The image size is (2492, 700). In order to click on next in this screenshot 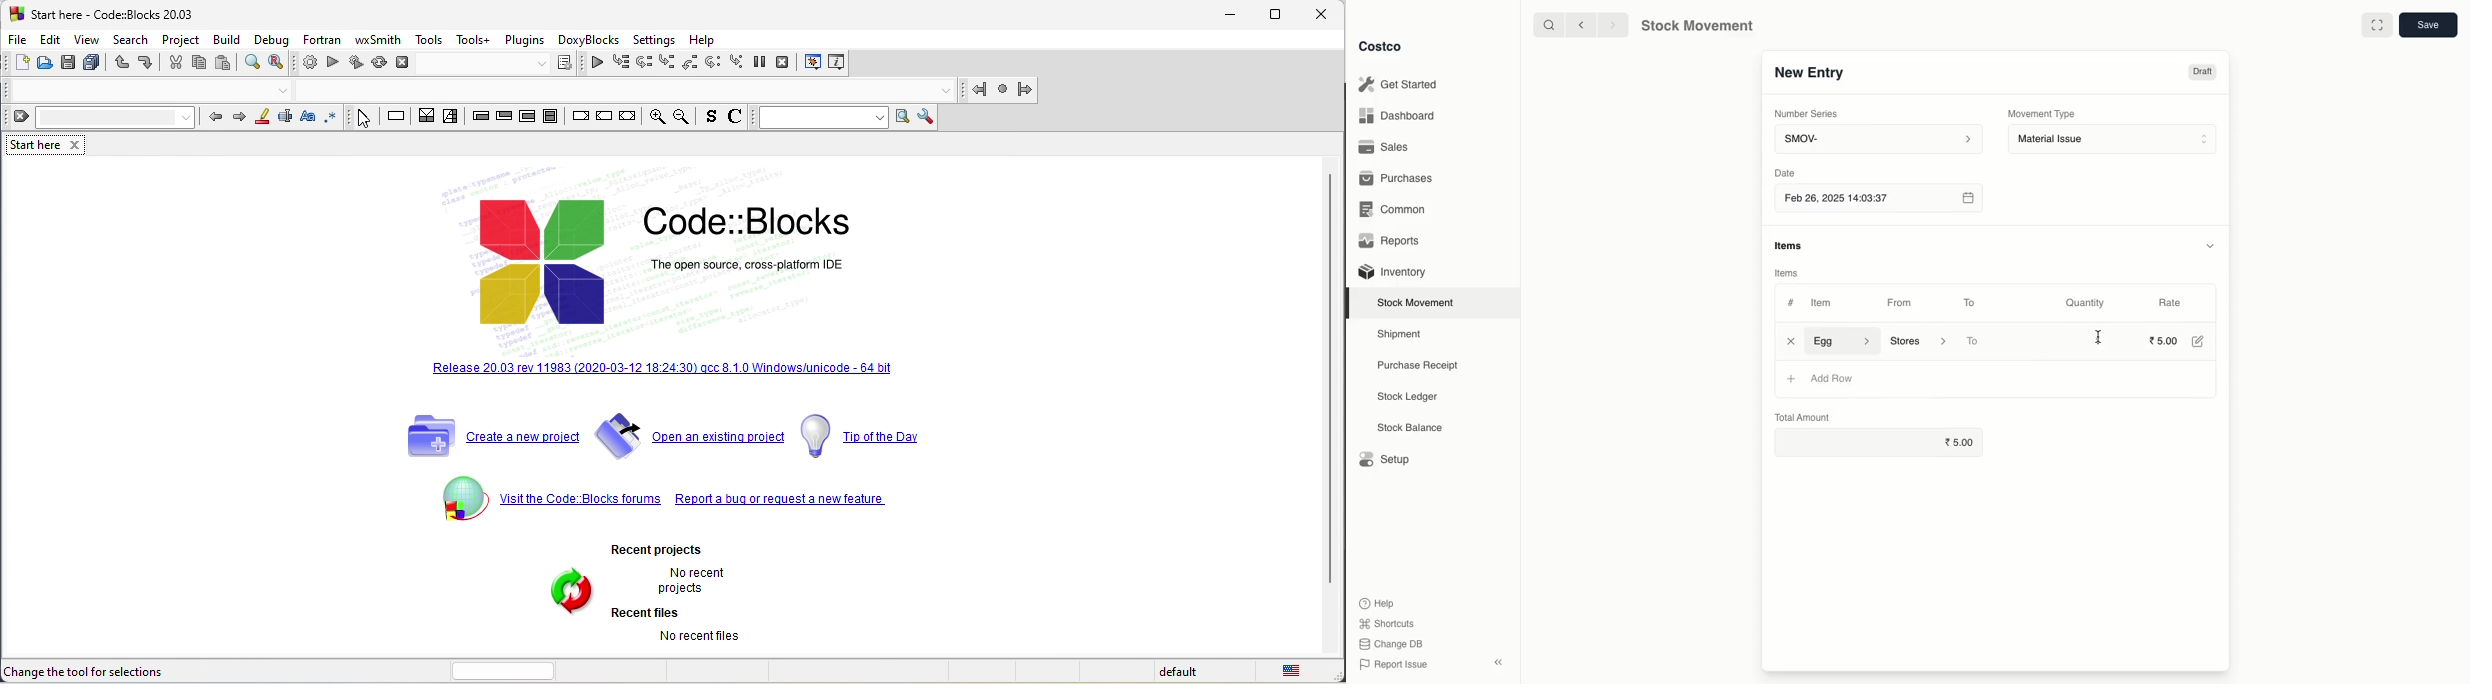, I will do `click(243, 118)`.